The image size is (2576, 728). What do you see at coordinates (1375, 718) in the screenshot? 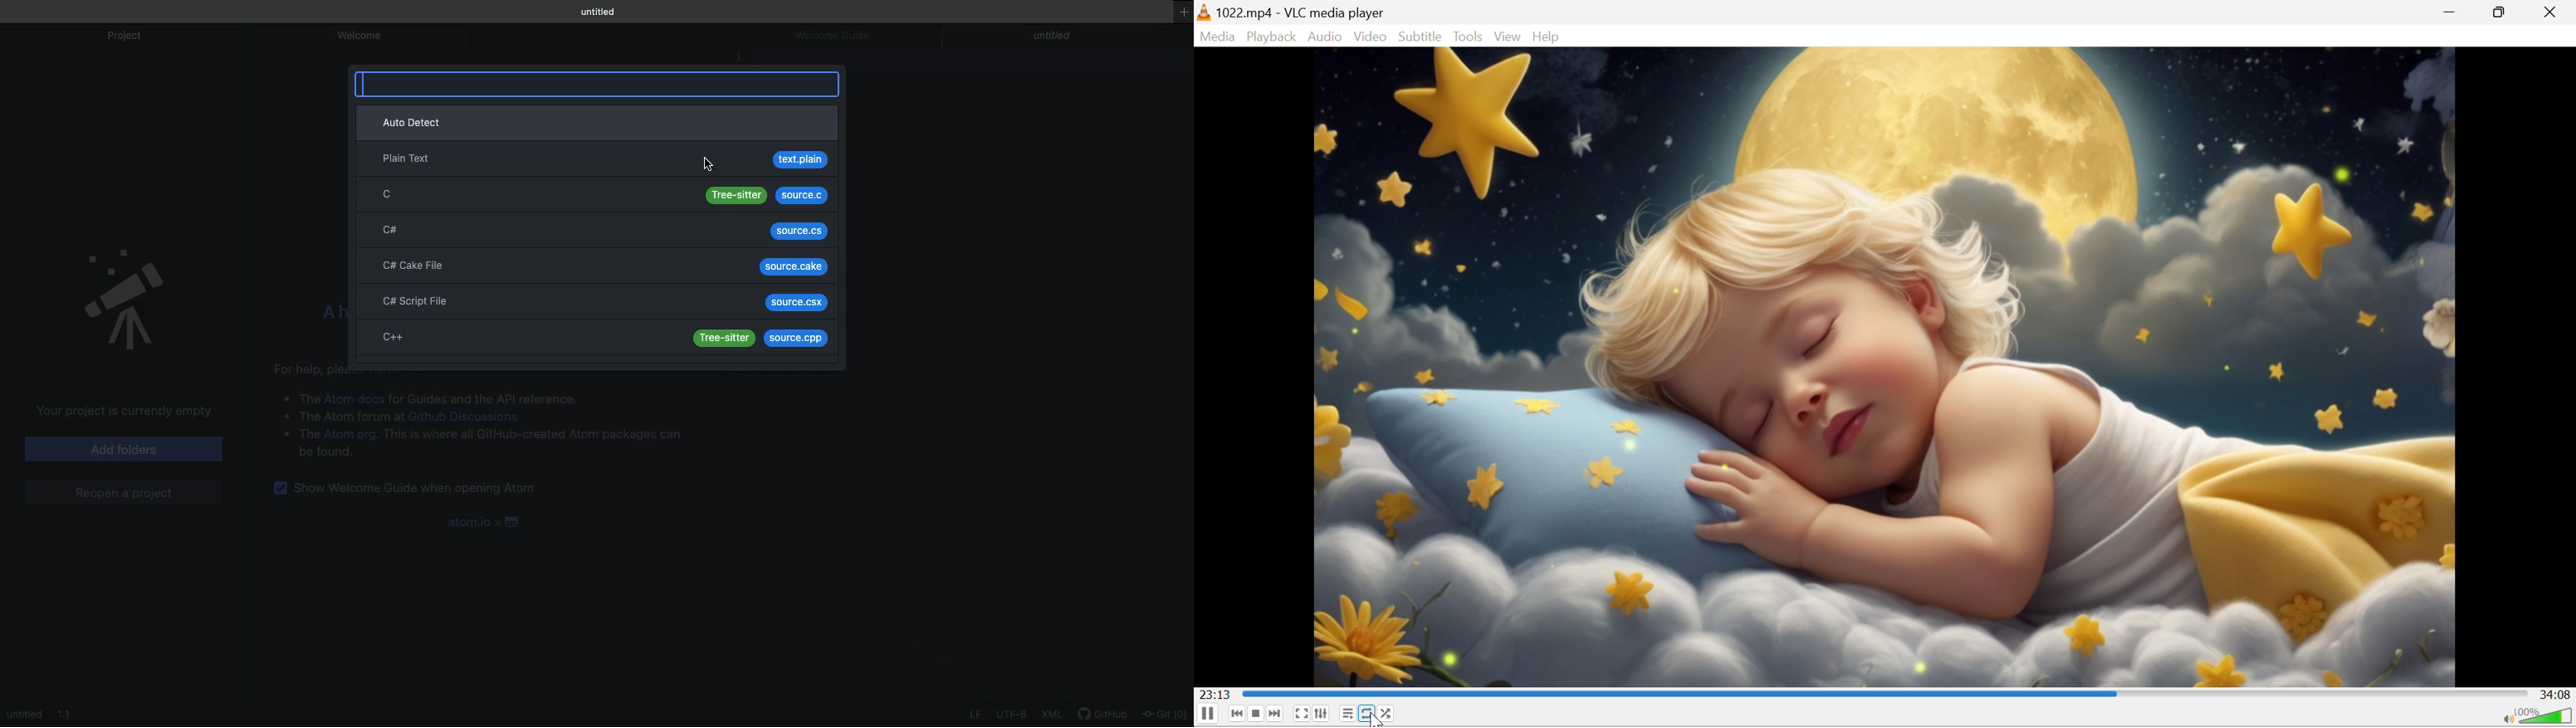
I see `cursor` at bounding box center [1375, 718].